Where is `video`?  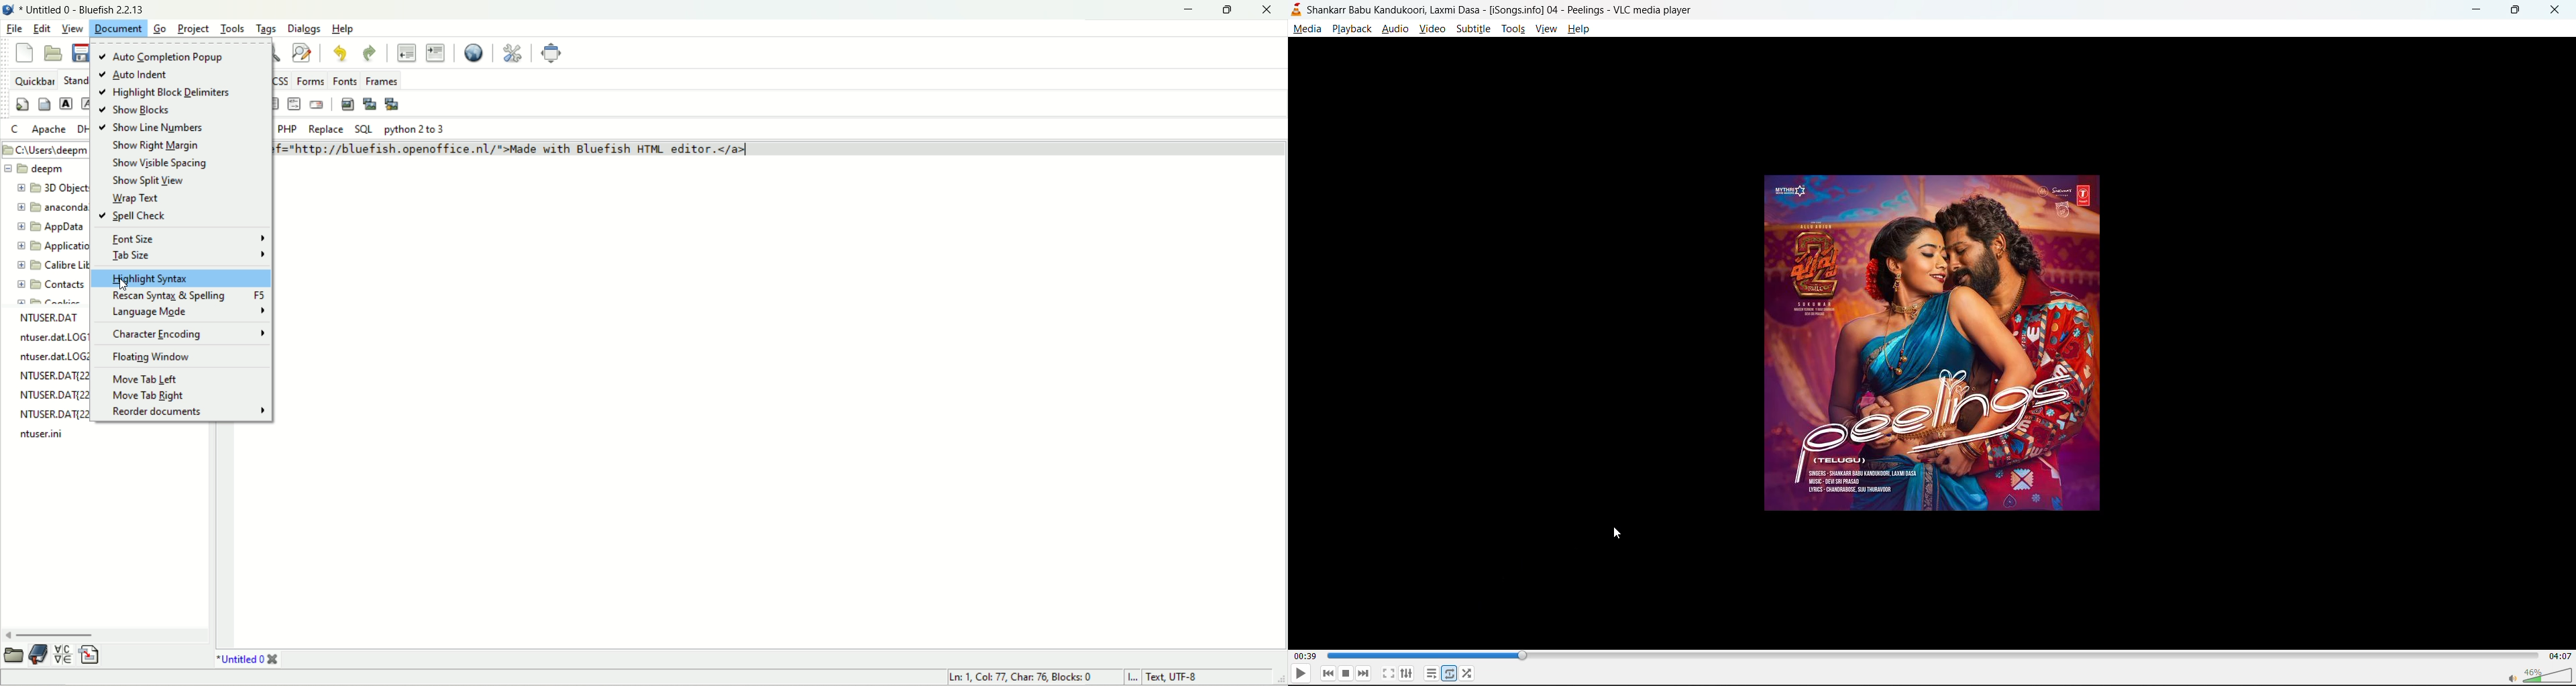
video is located at coordinates (1433, 30).